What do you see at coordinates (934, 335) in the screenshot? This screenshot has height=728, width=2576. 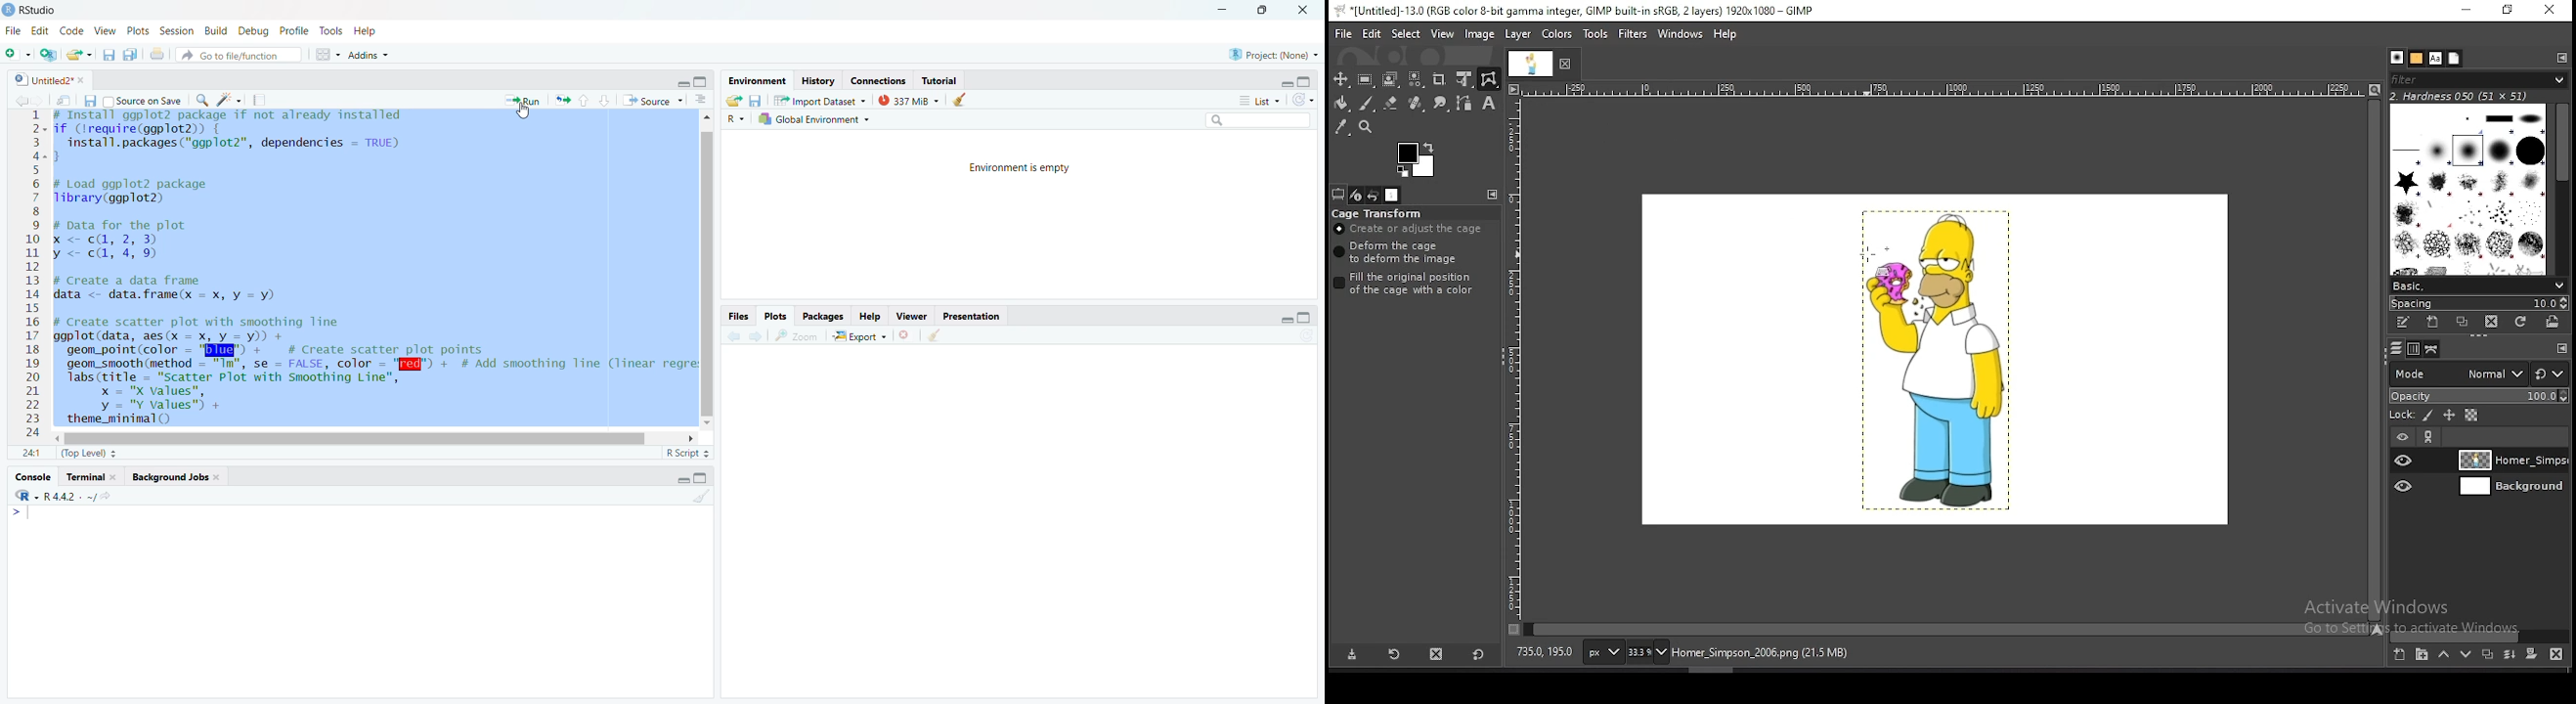 I see `clear all plots` at bounding box center [934, 335].